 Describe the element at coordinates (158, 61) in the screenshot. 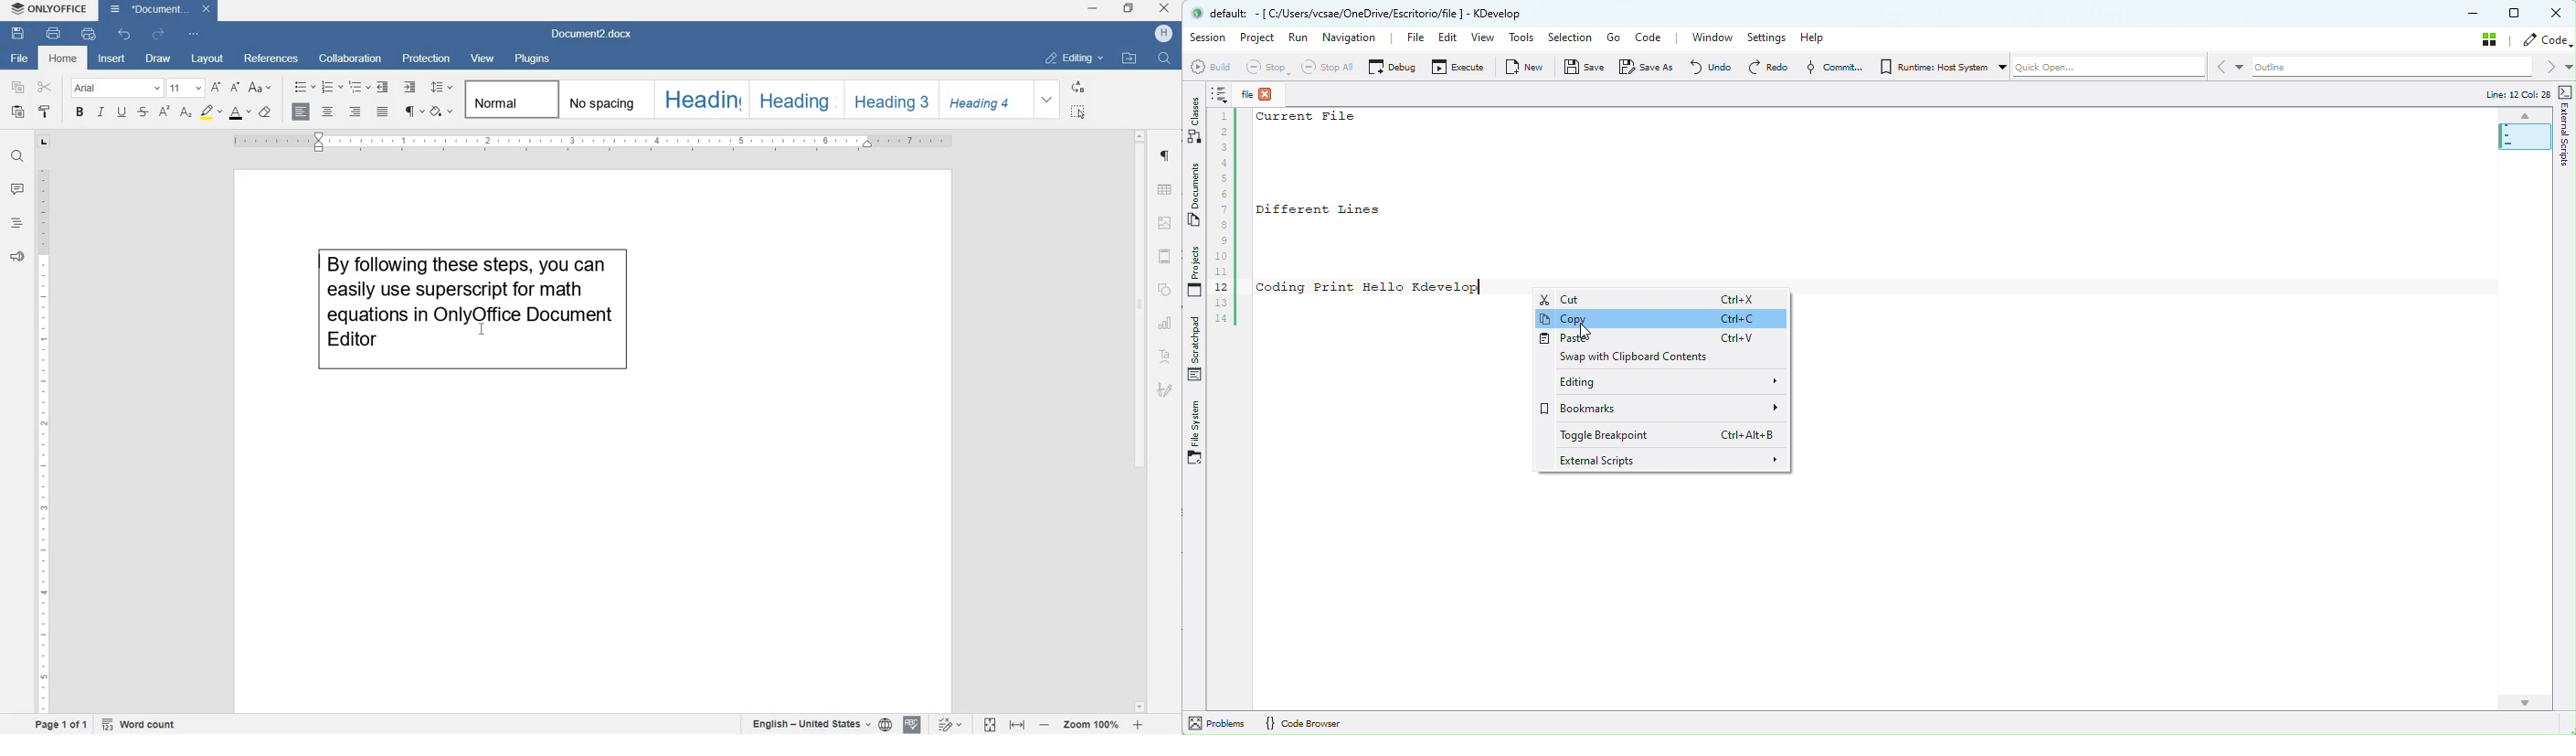

I see `draw` at that location.